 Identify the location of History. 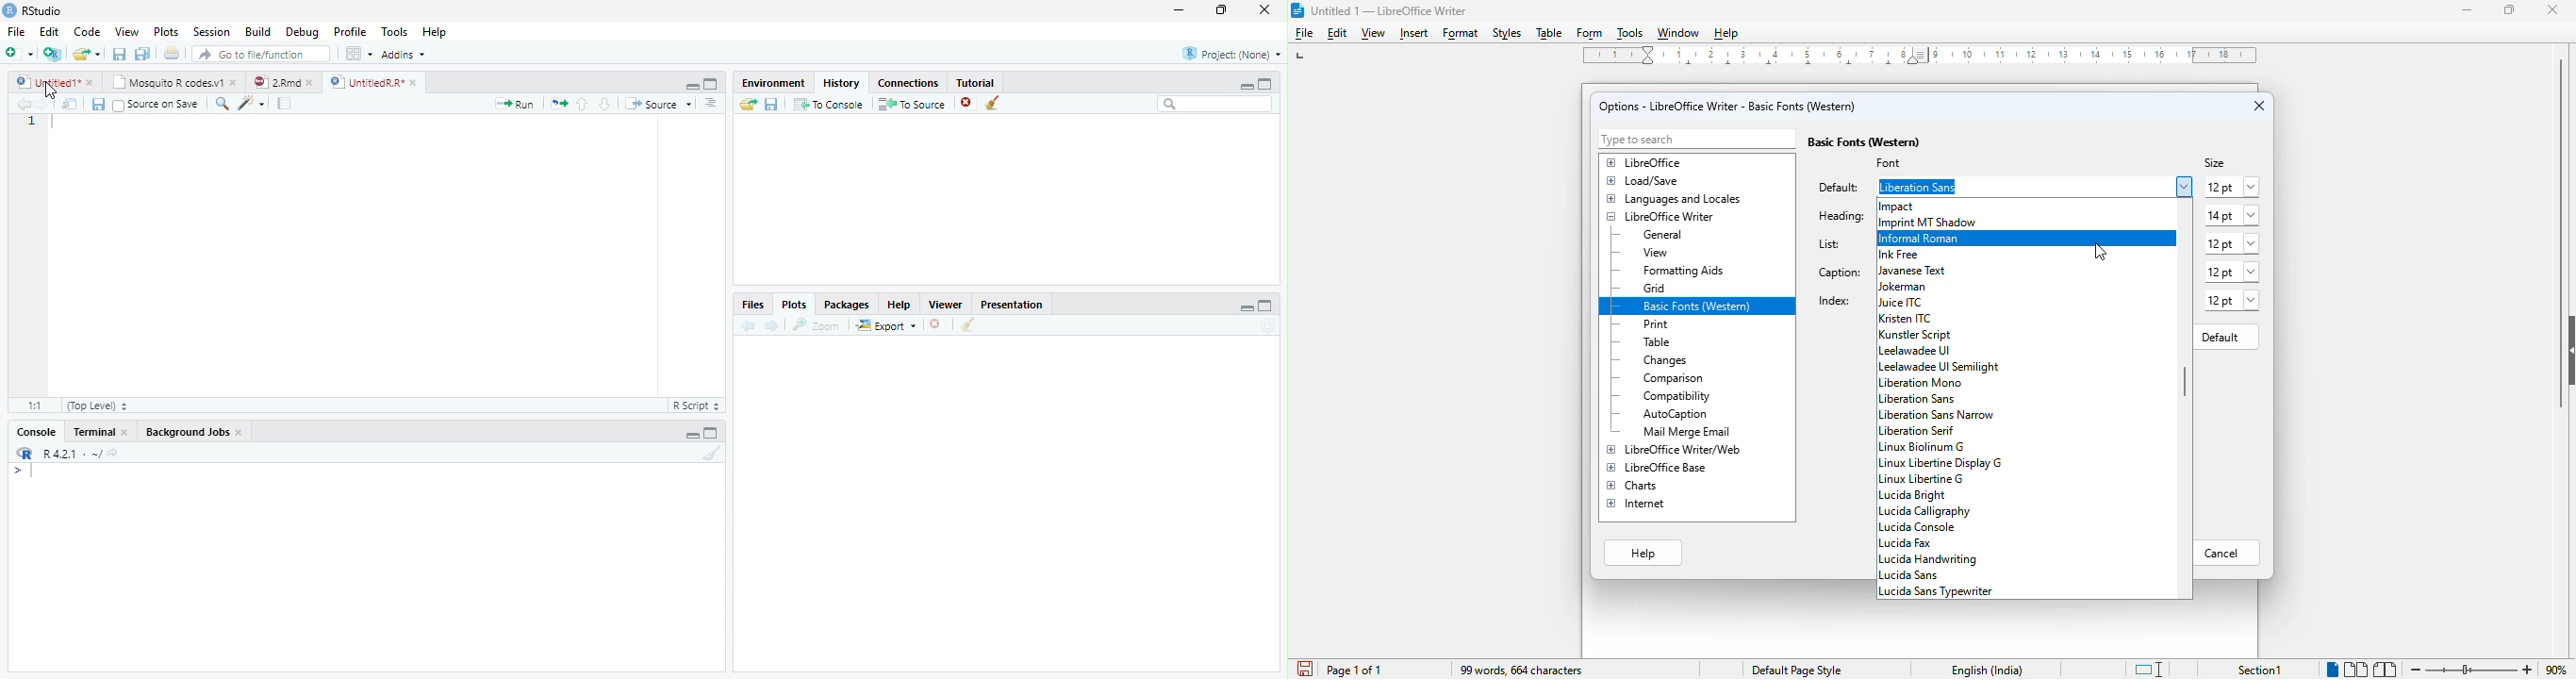
(841, 84).